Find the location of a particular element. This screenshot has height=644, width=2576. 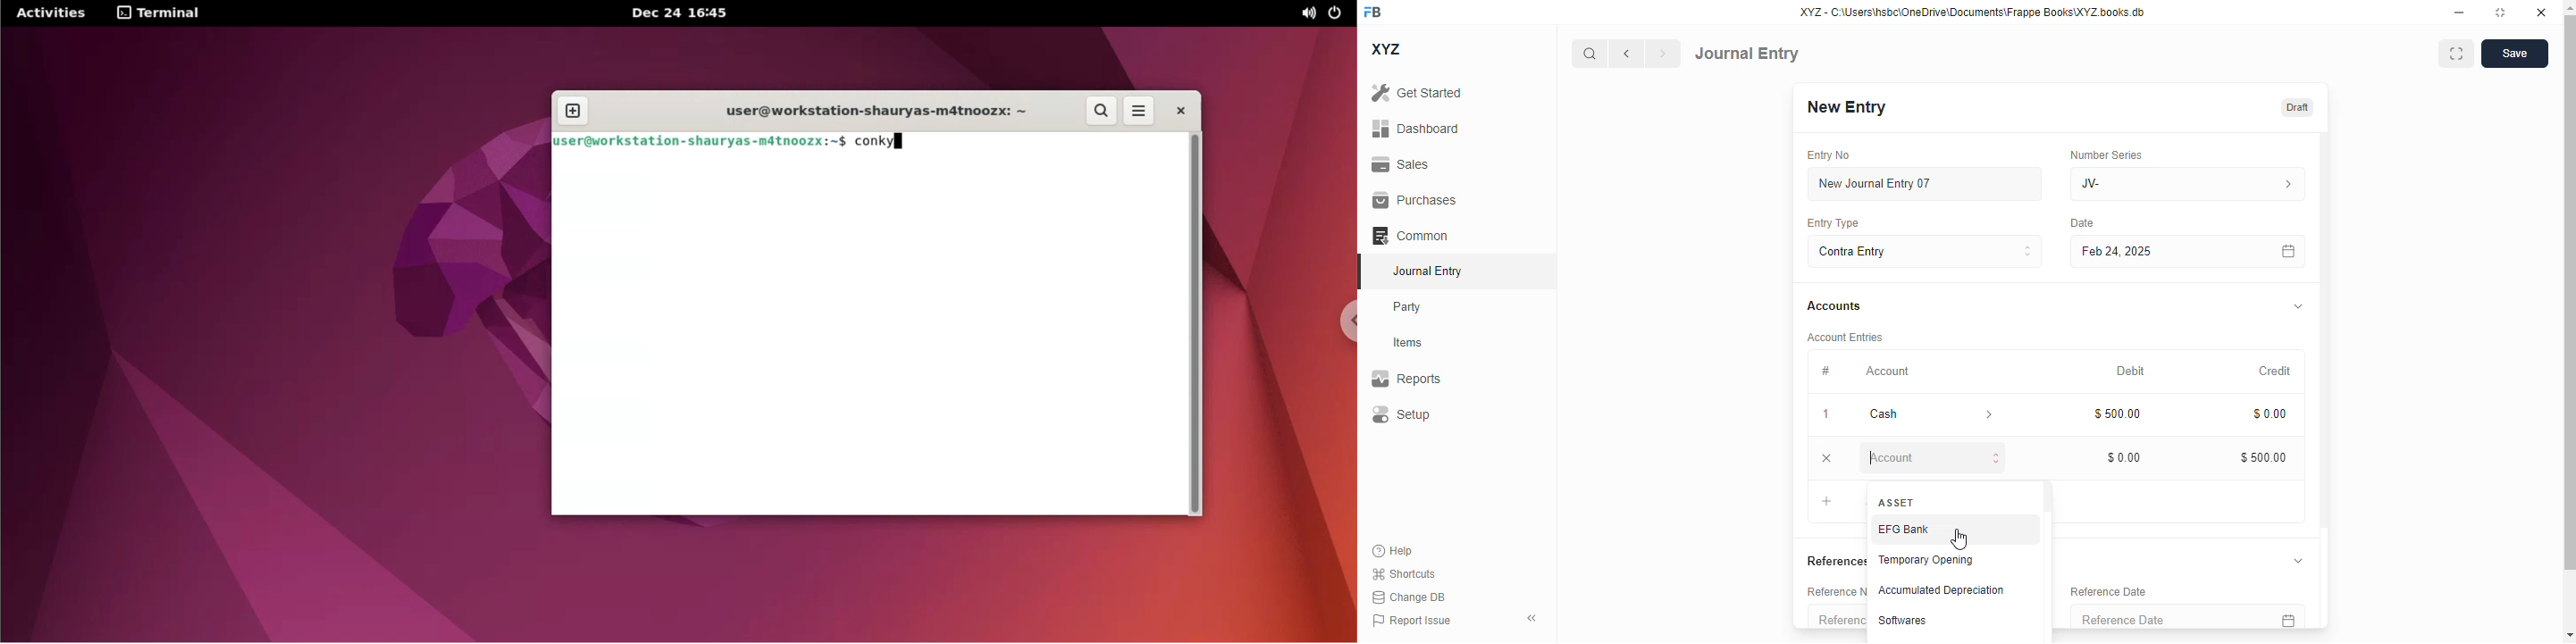

toggle expand/collapse is located at coordinates (2297, 560).